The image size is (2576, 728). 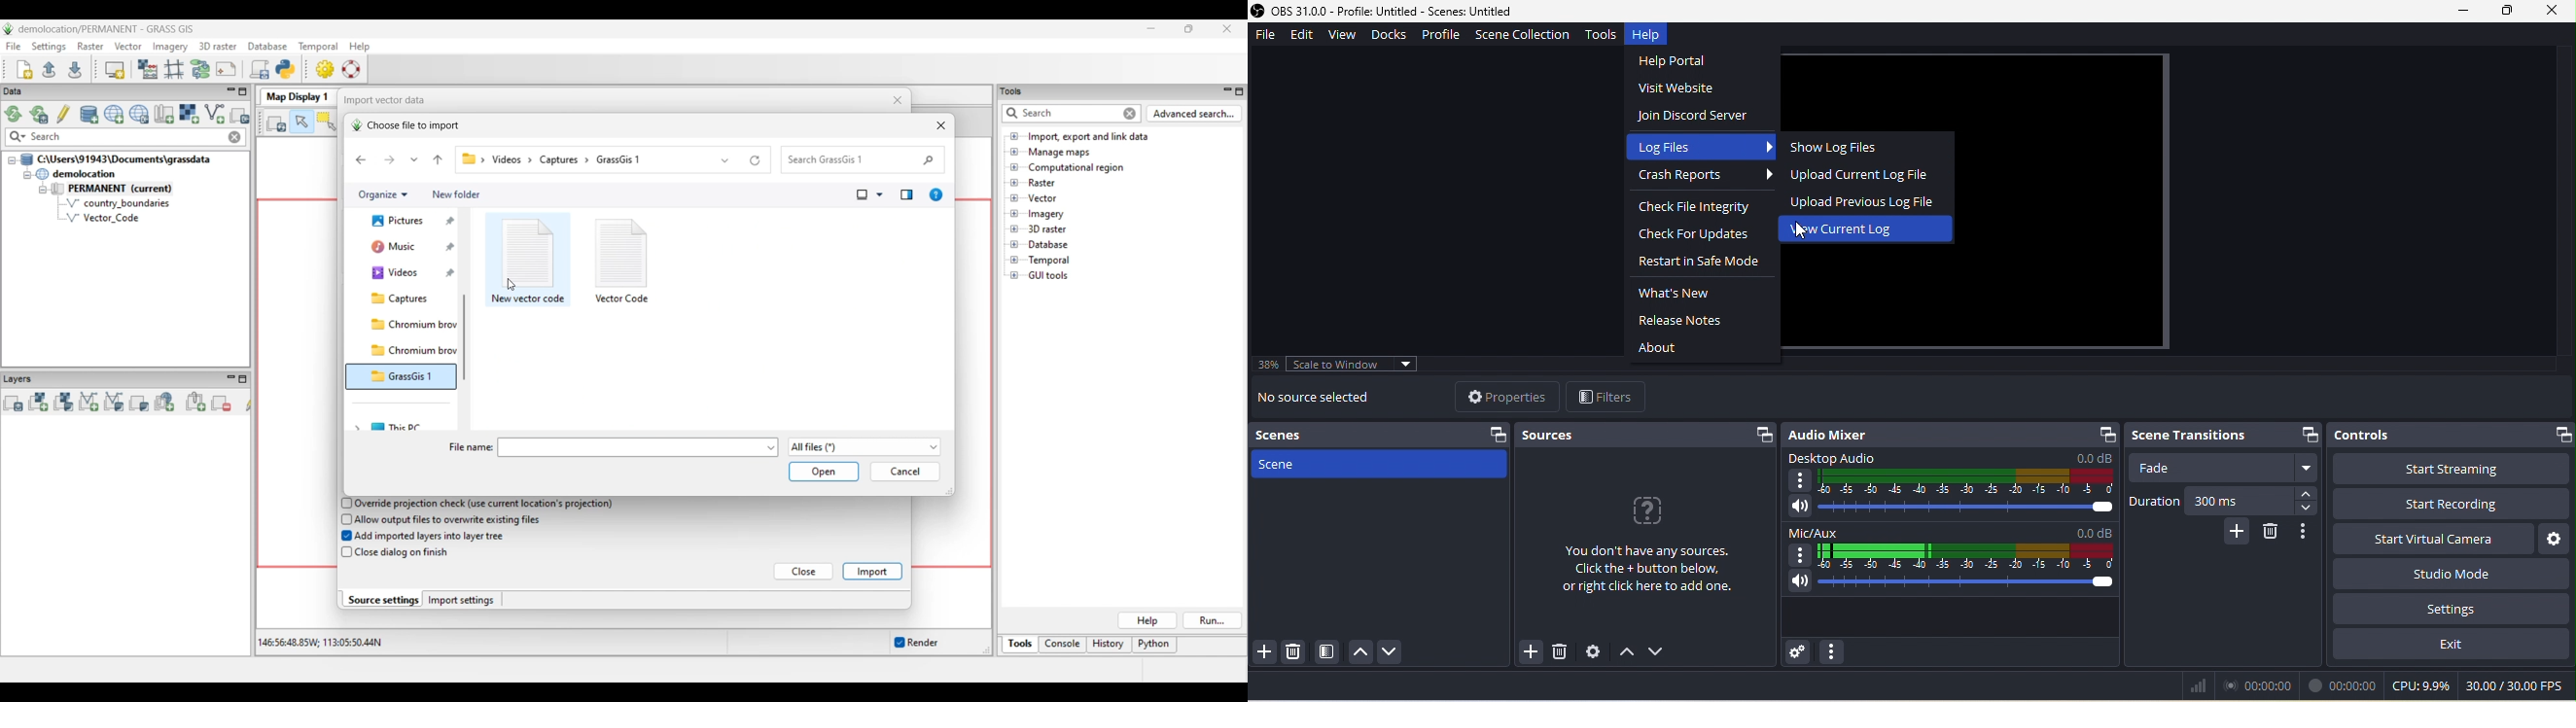 What do you see at coordinates (1560, 652) in the screenshot?
I see `remove selected source` at bounding box center [1560, 652].